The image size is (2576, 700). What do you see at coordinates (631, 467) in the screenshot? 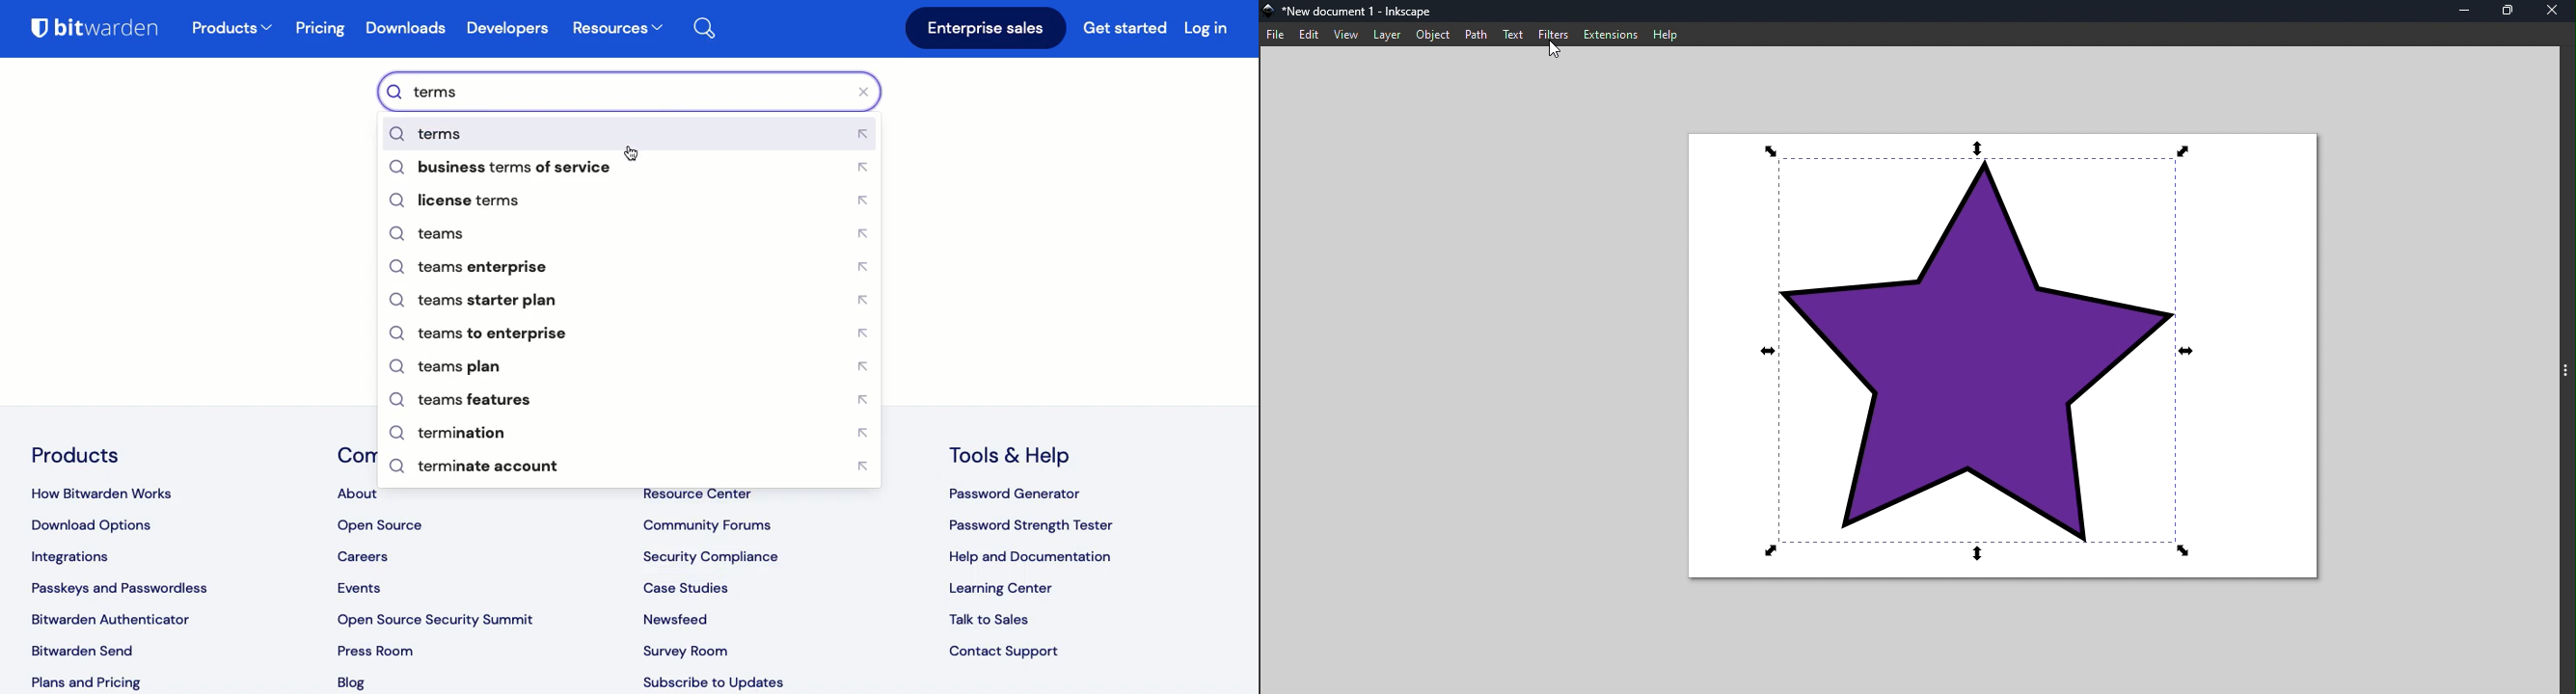
I see `terminate account` at bounding box center [631, 467].